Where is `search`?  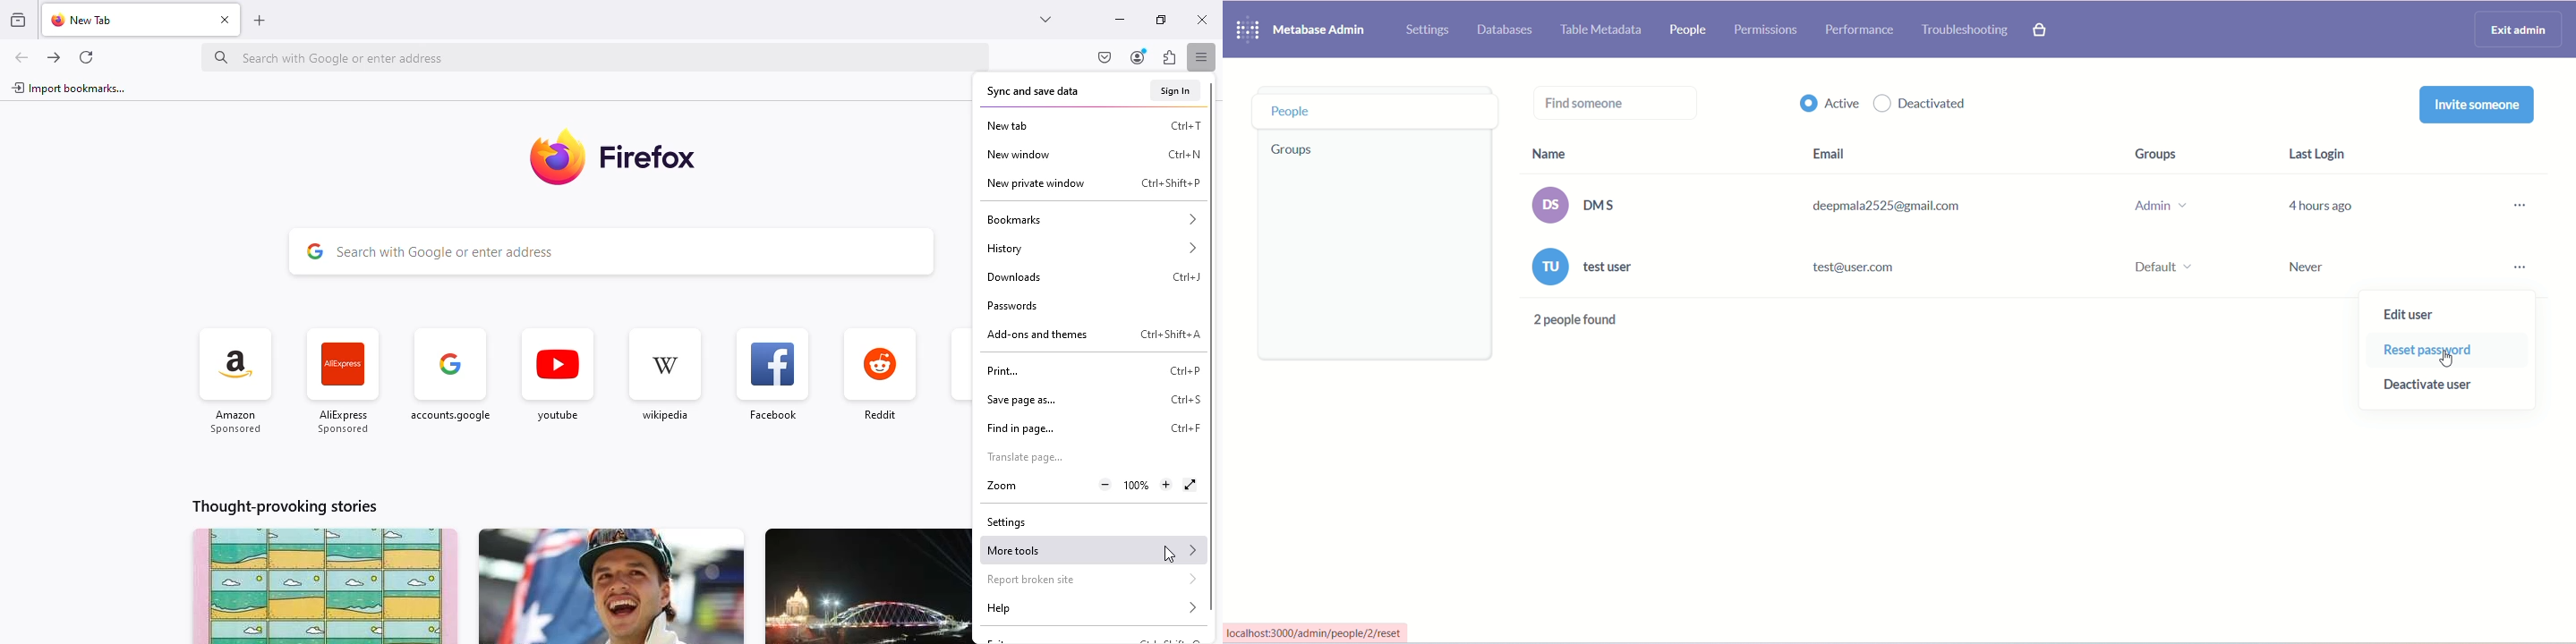 search is located at coordinates (611, 252).